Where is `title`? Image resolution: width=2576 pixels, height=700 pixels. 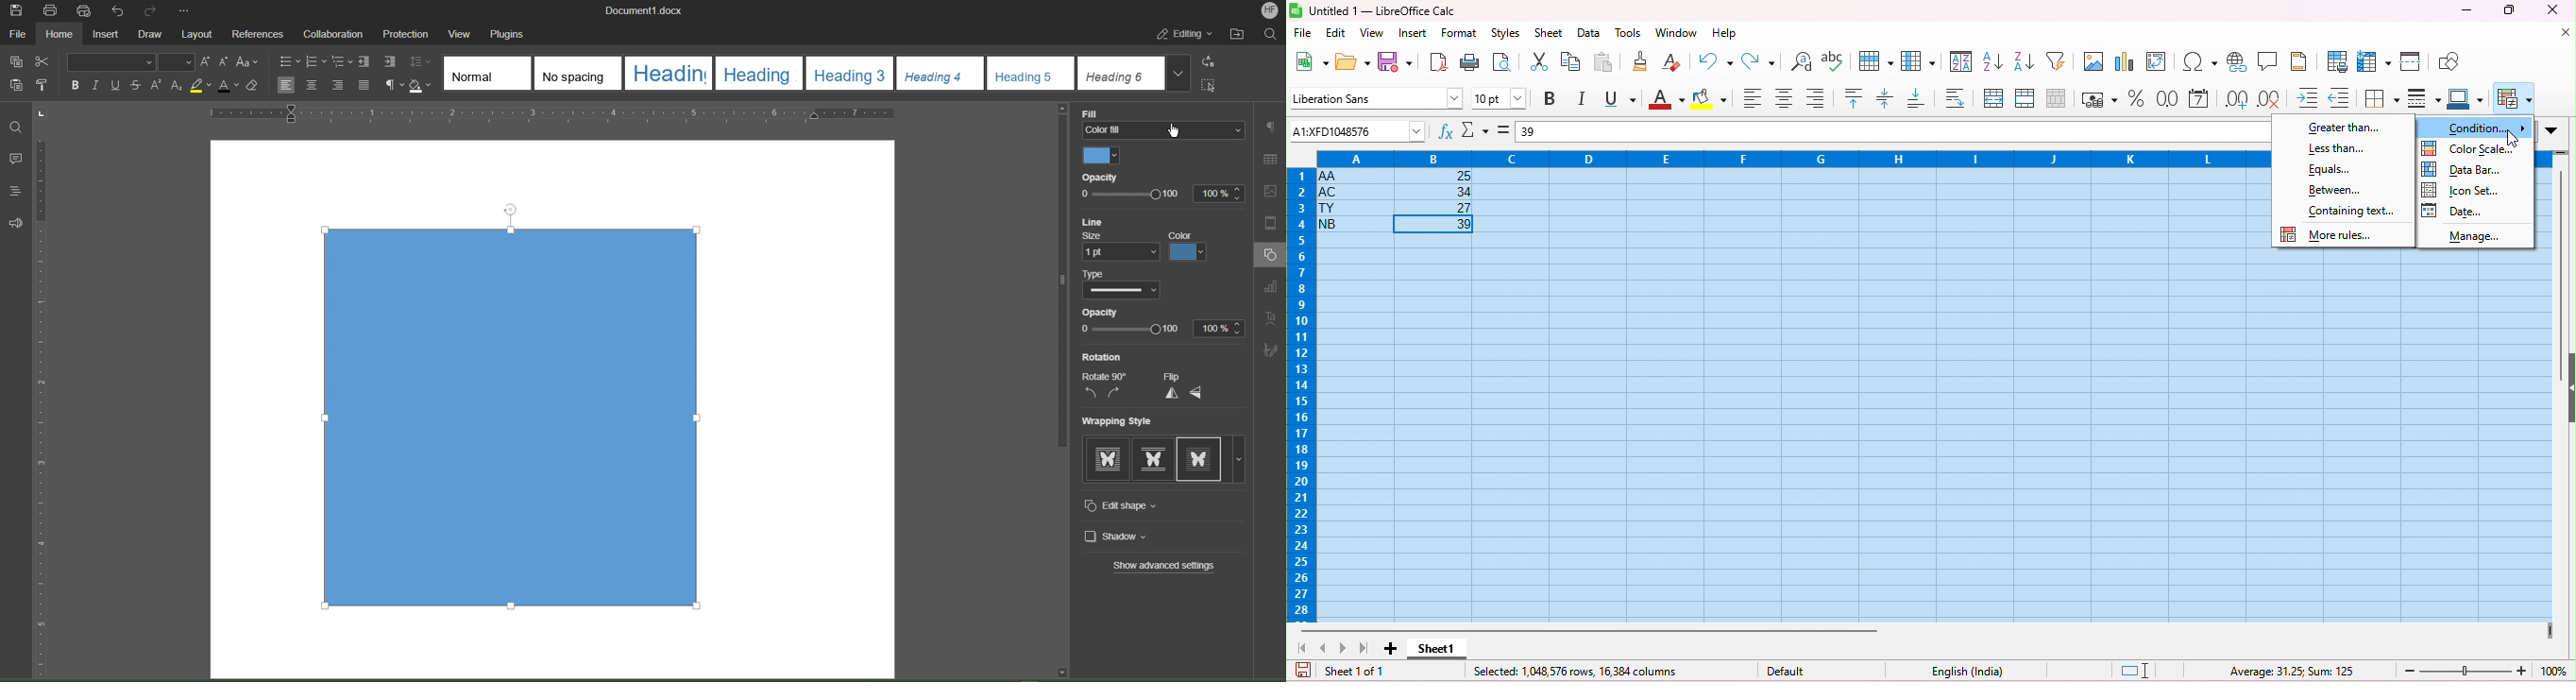 title is located at coordinates (1373, 11).